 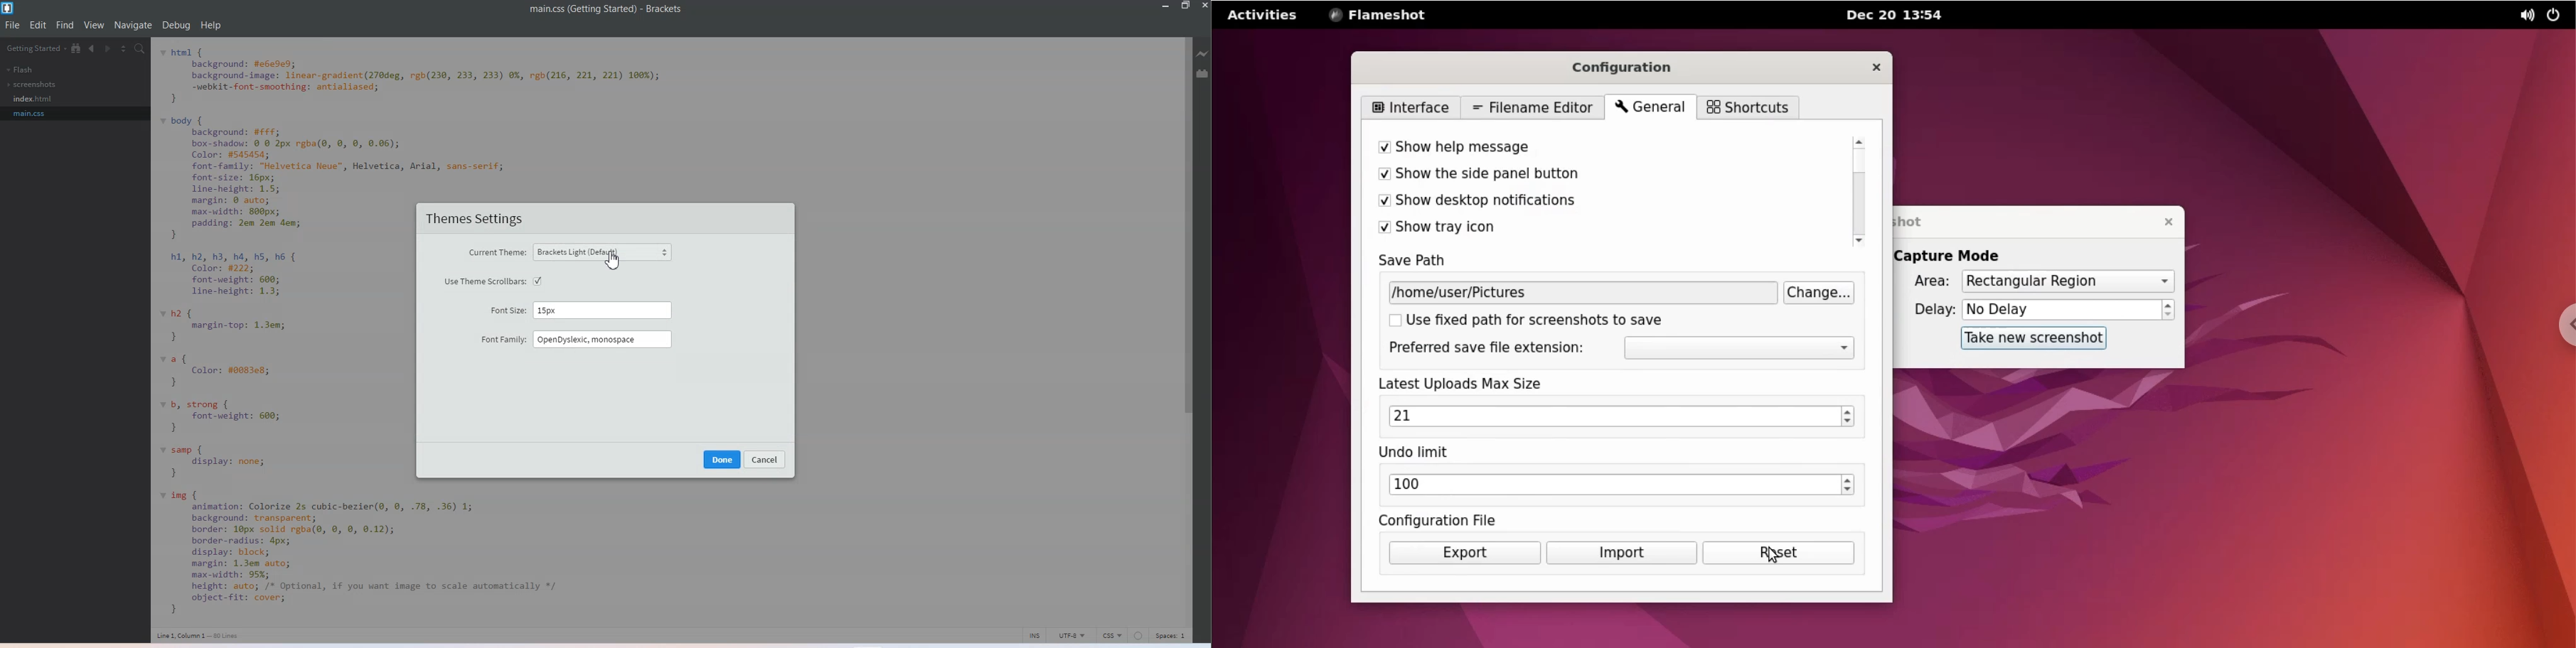 What do you see at coordinates (35, 98) in the screenshot?
I see `Index.css` at bounding box center [35, 98].